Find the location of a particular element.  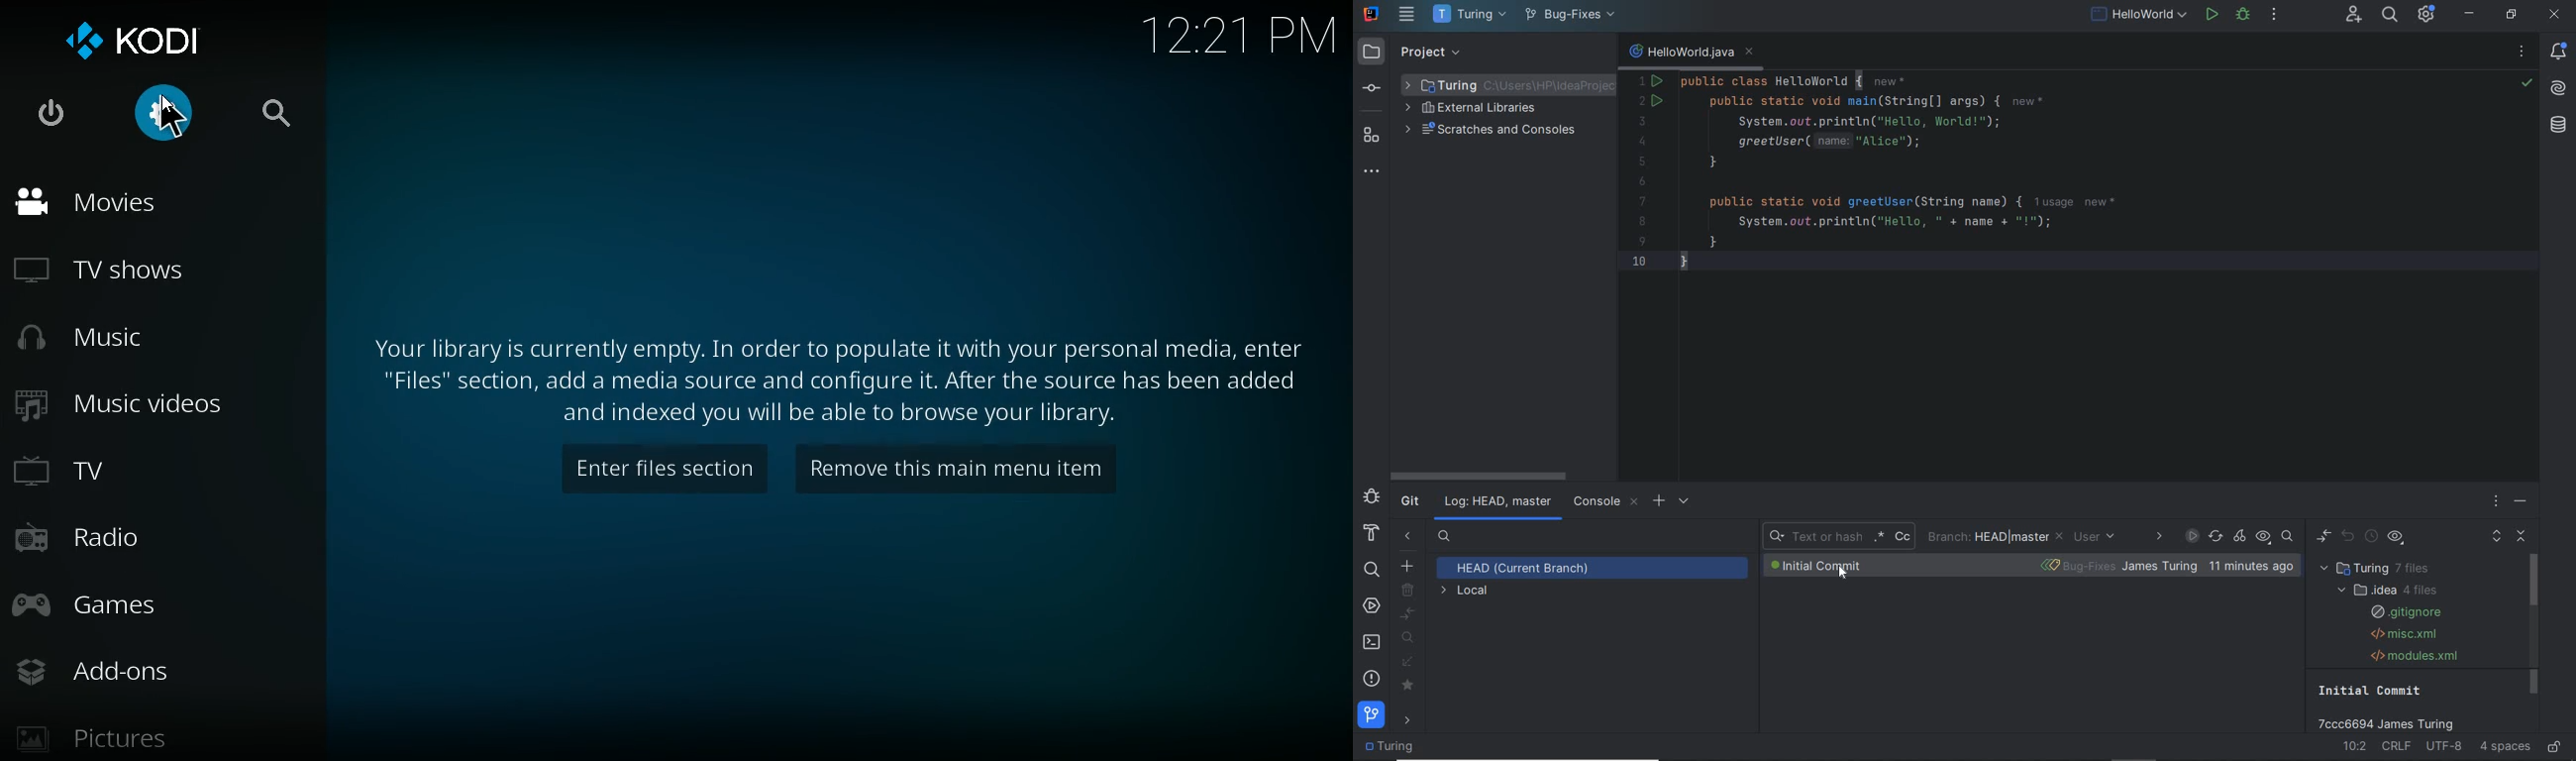

tv shows is located at coordinates (148, 273).